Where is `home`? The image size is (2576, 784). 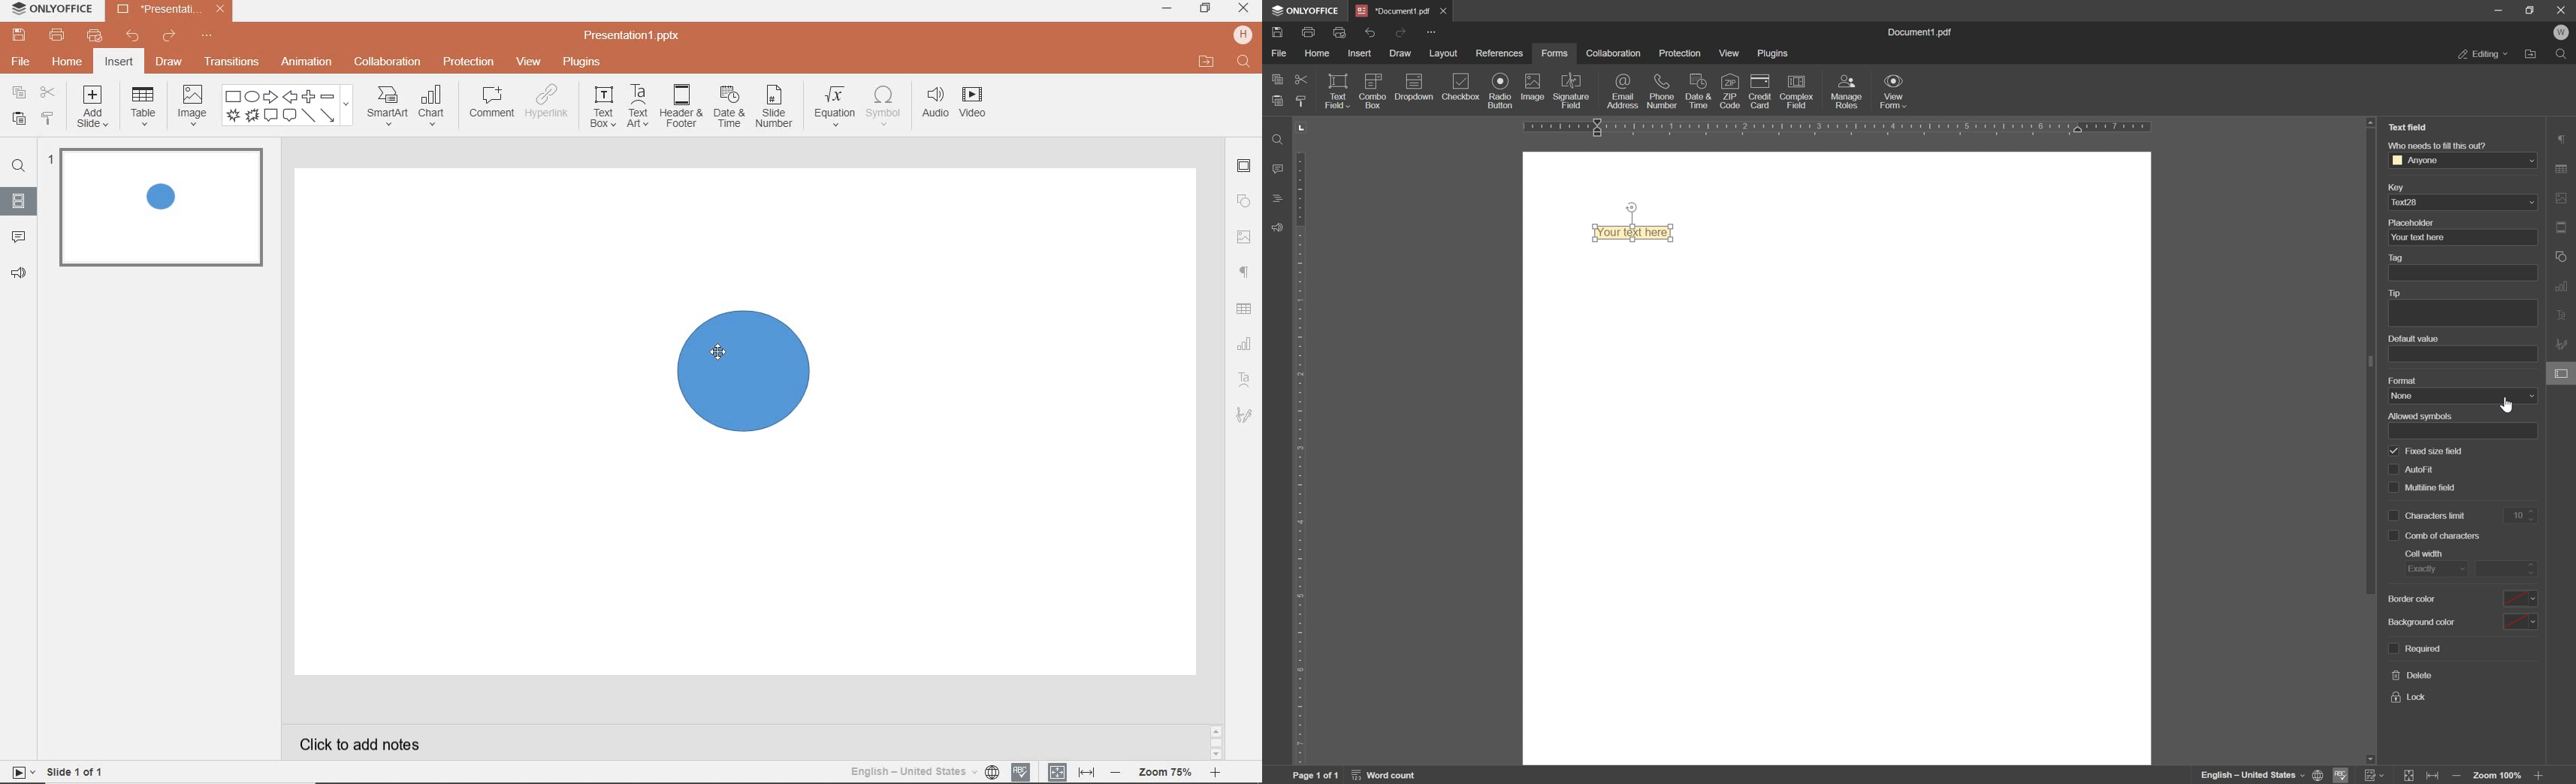 home is located at coordinates (1318, 55).